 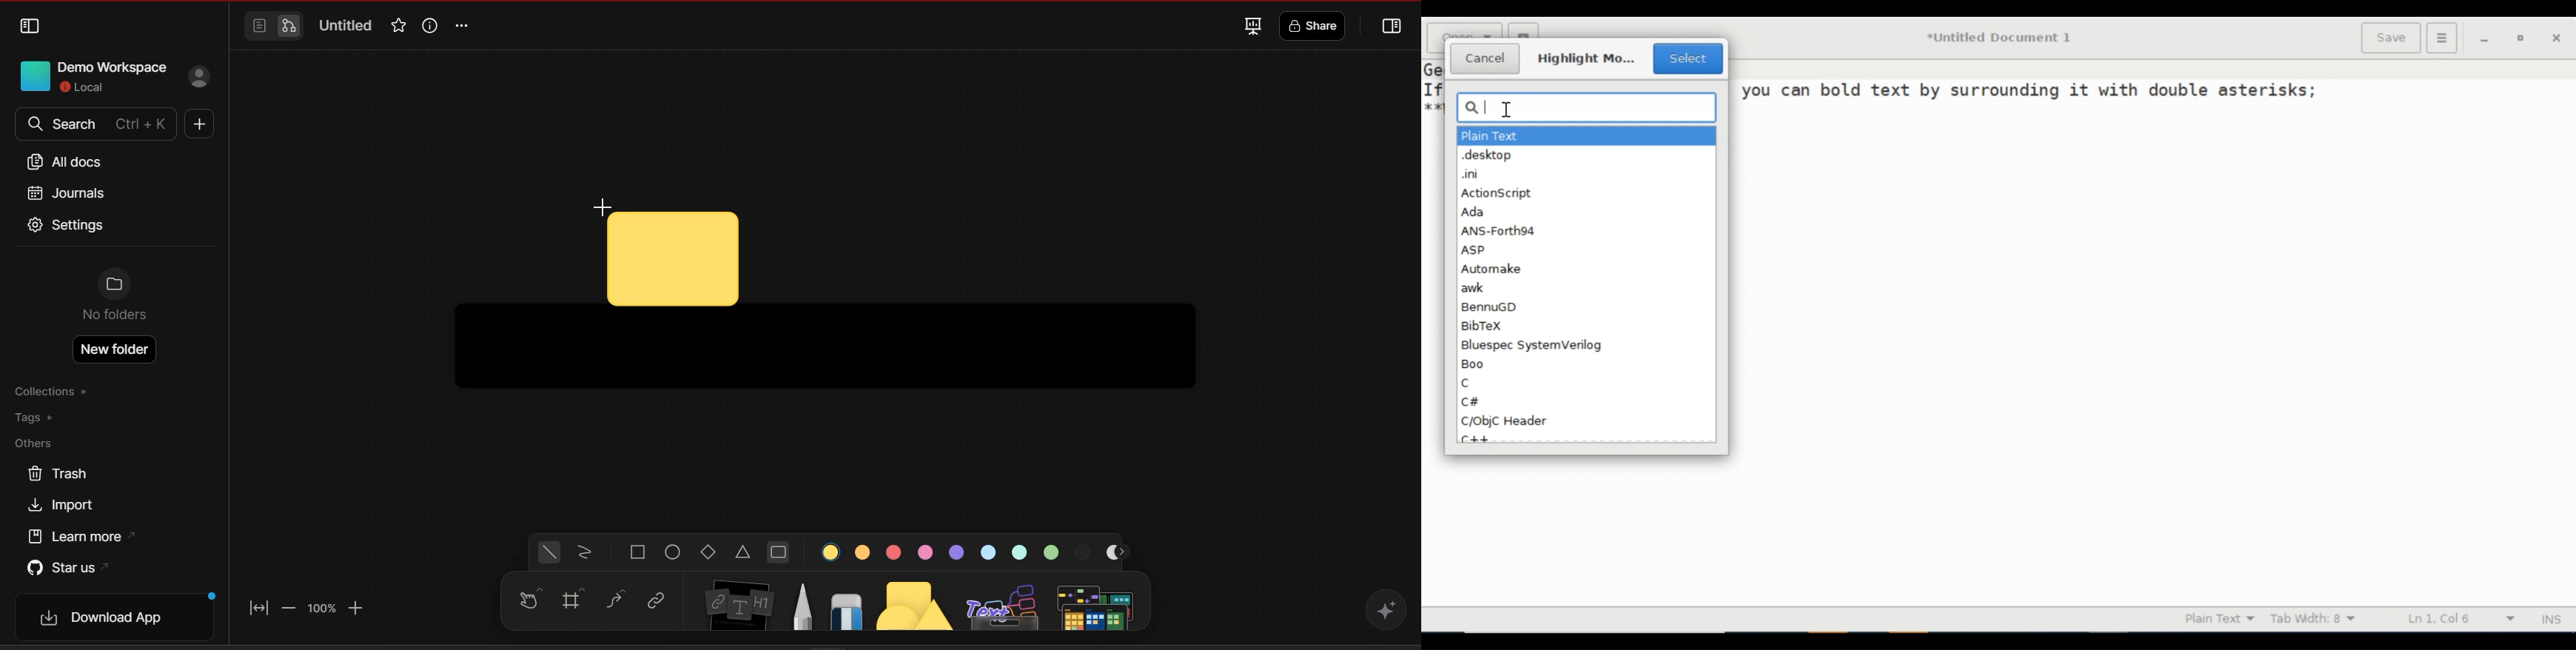 I want to click on Select, so click(x=1688, y=59).